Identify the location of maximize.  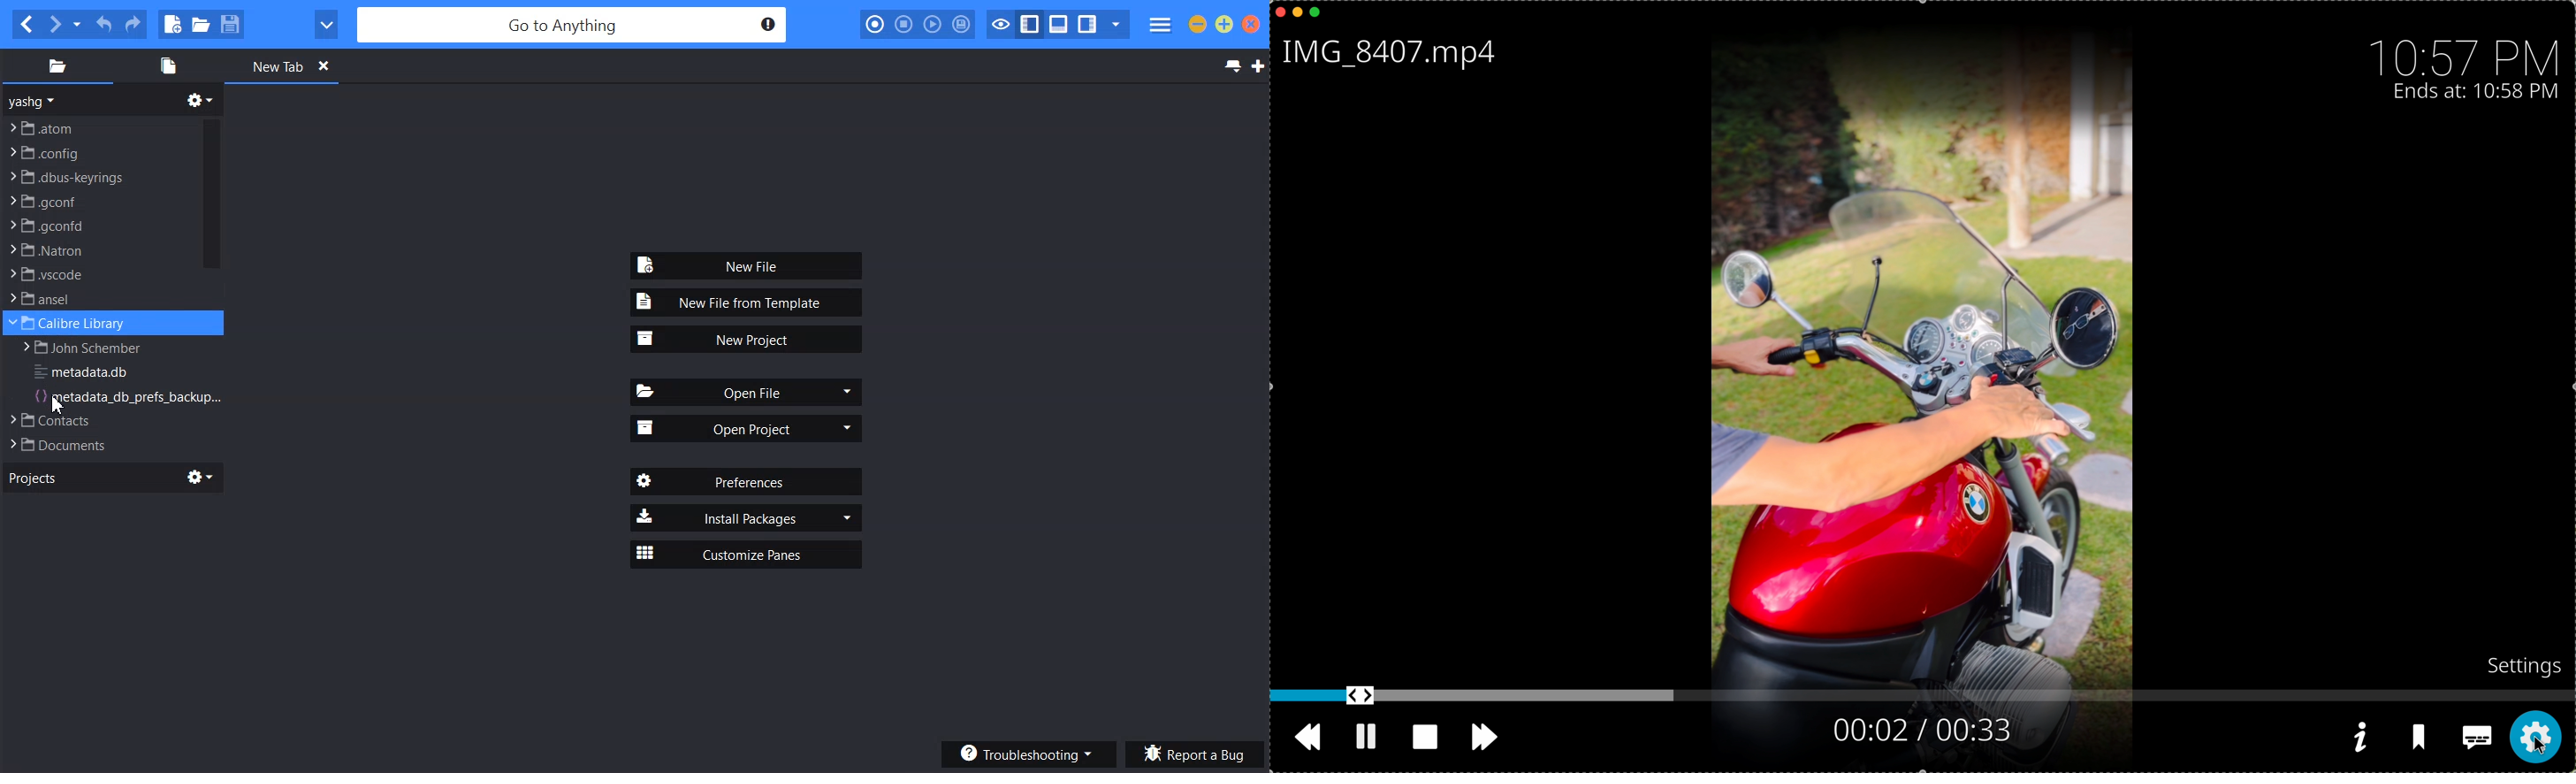
(1320, 13).